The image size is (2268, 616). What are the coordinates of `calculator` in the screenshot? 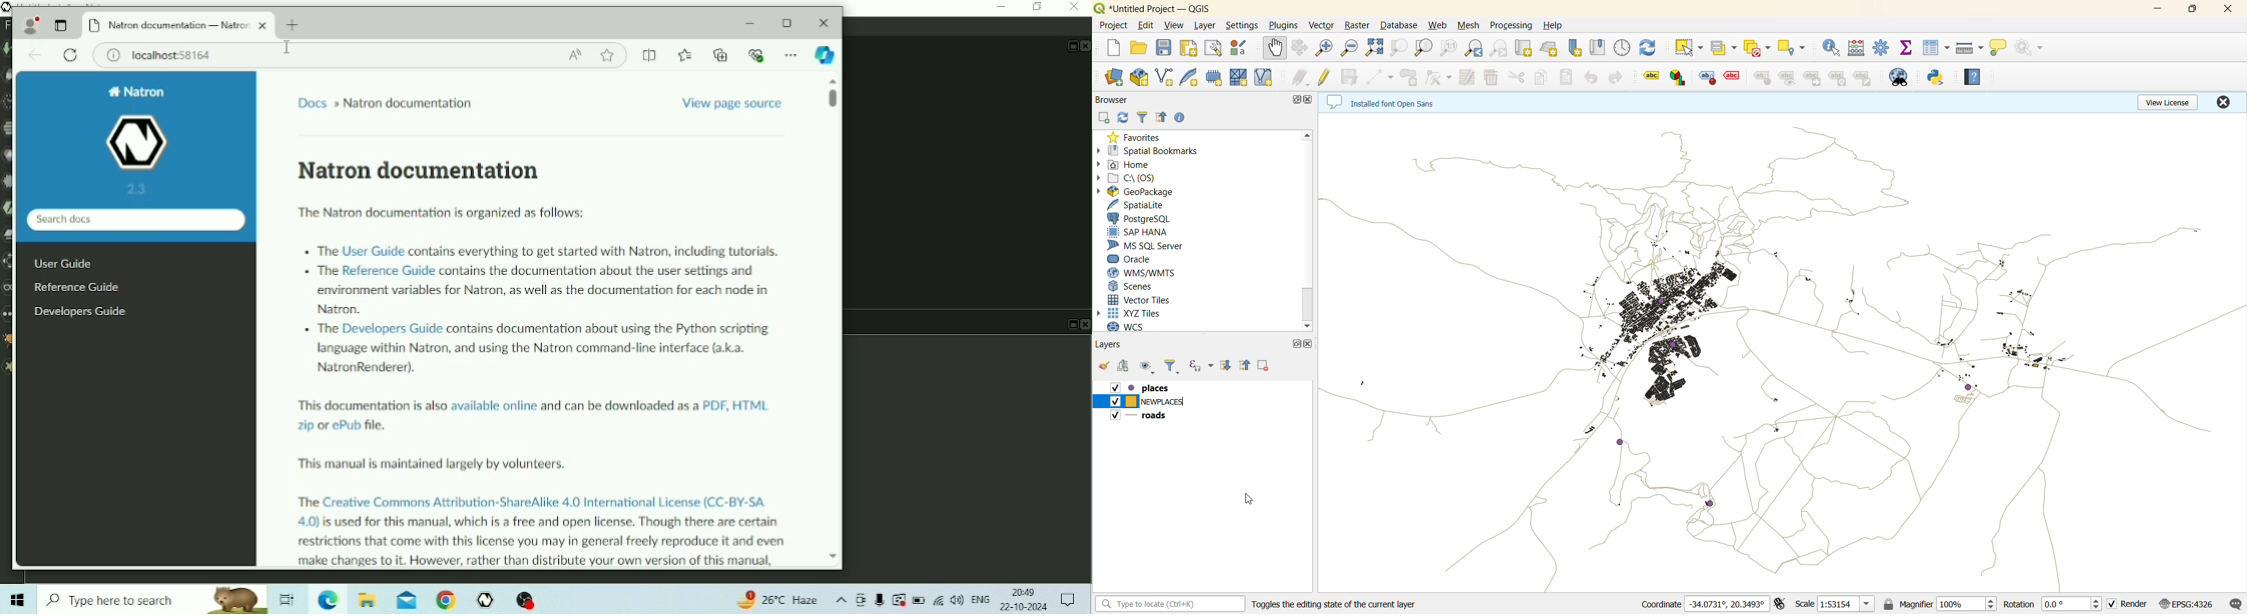 It's located at (1856, 48).